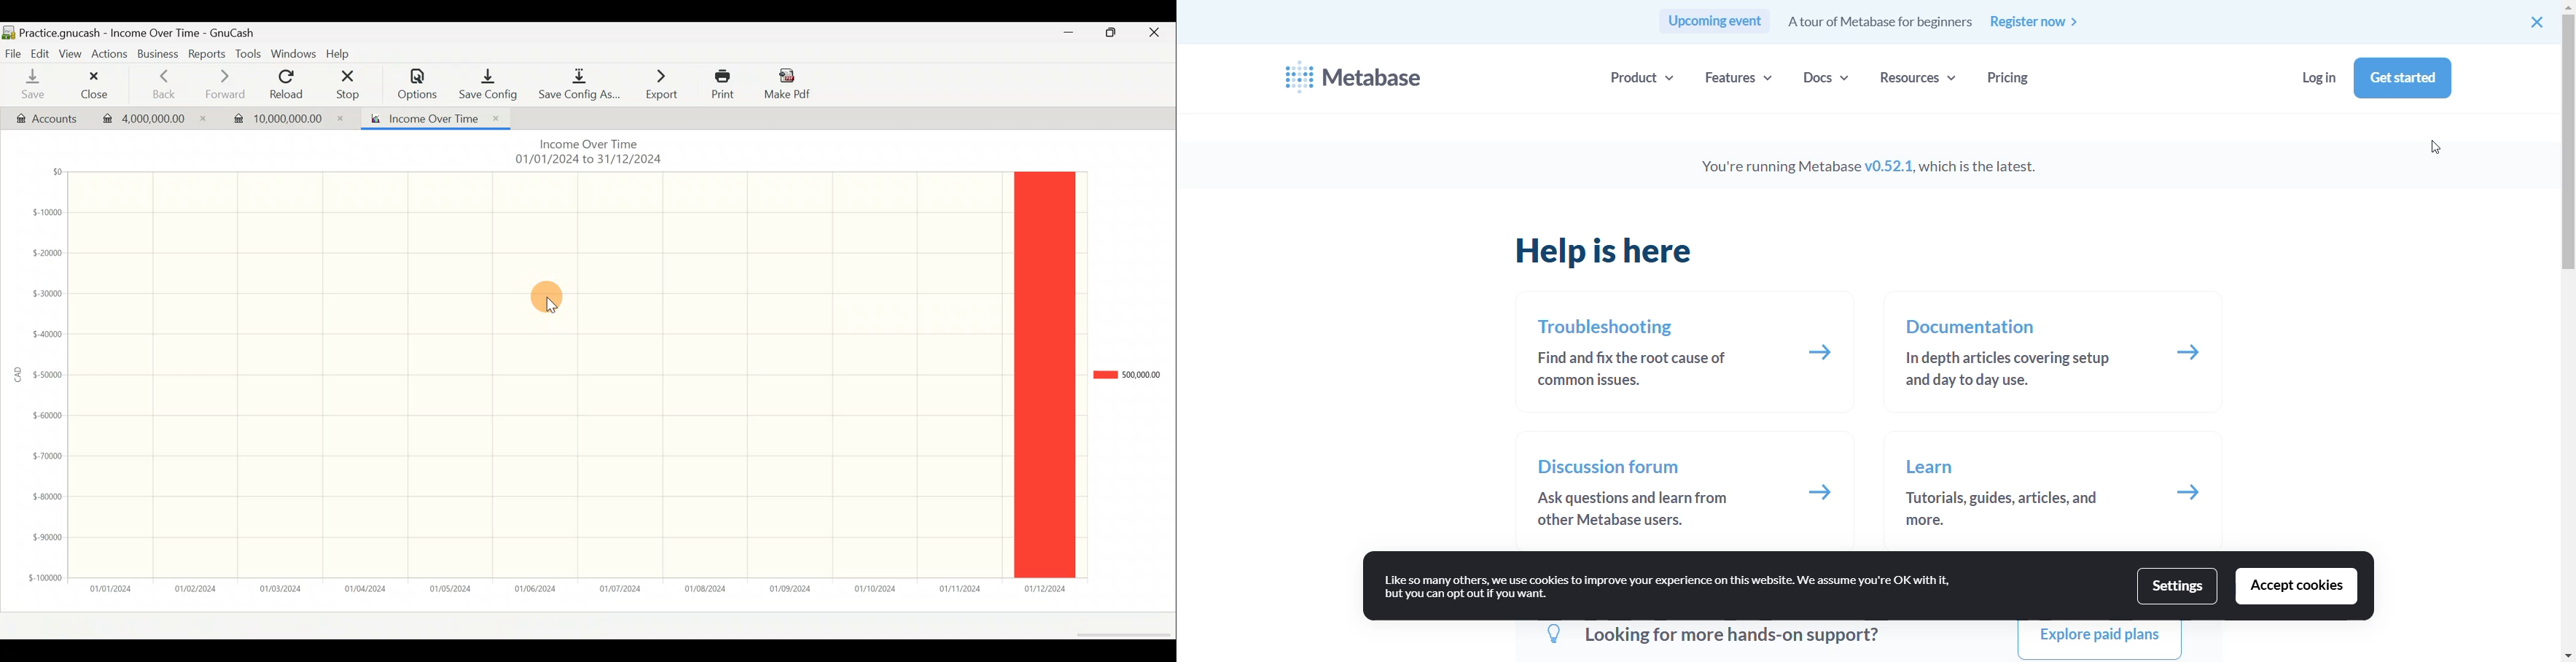 The image size is (2576, 672). Describe the element at coordinates (1610, 467) in the screenshot. I see `discussion forum` at that location.